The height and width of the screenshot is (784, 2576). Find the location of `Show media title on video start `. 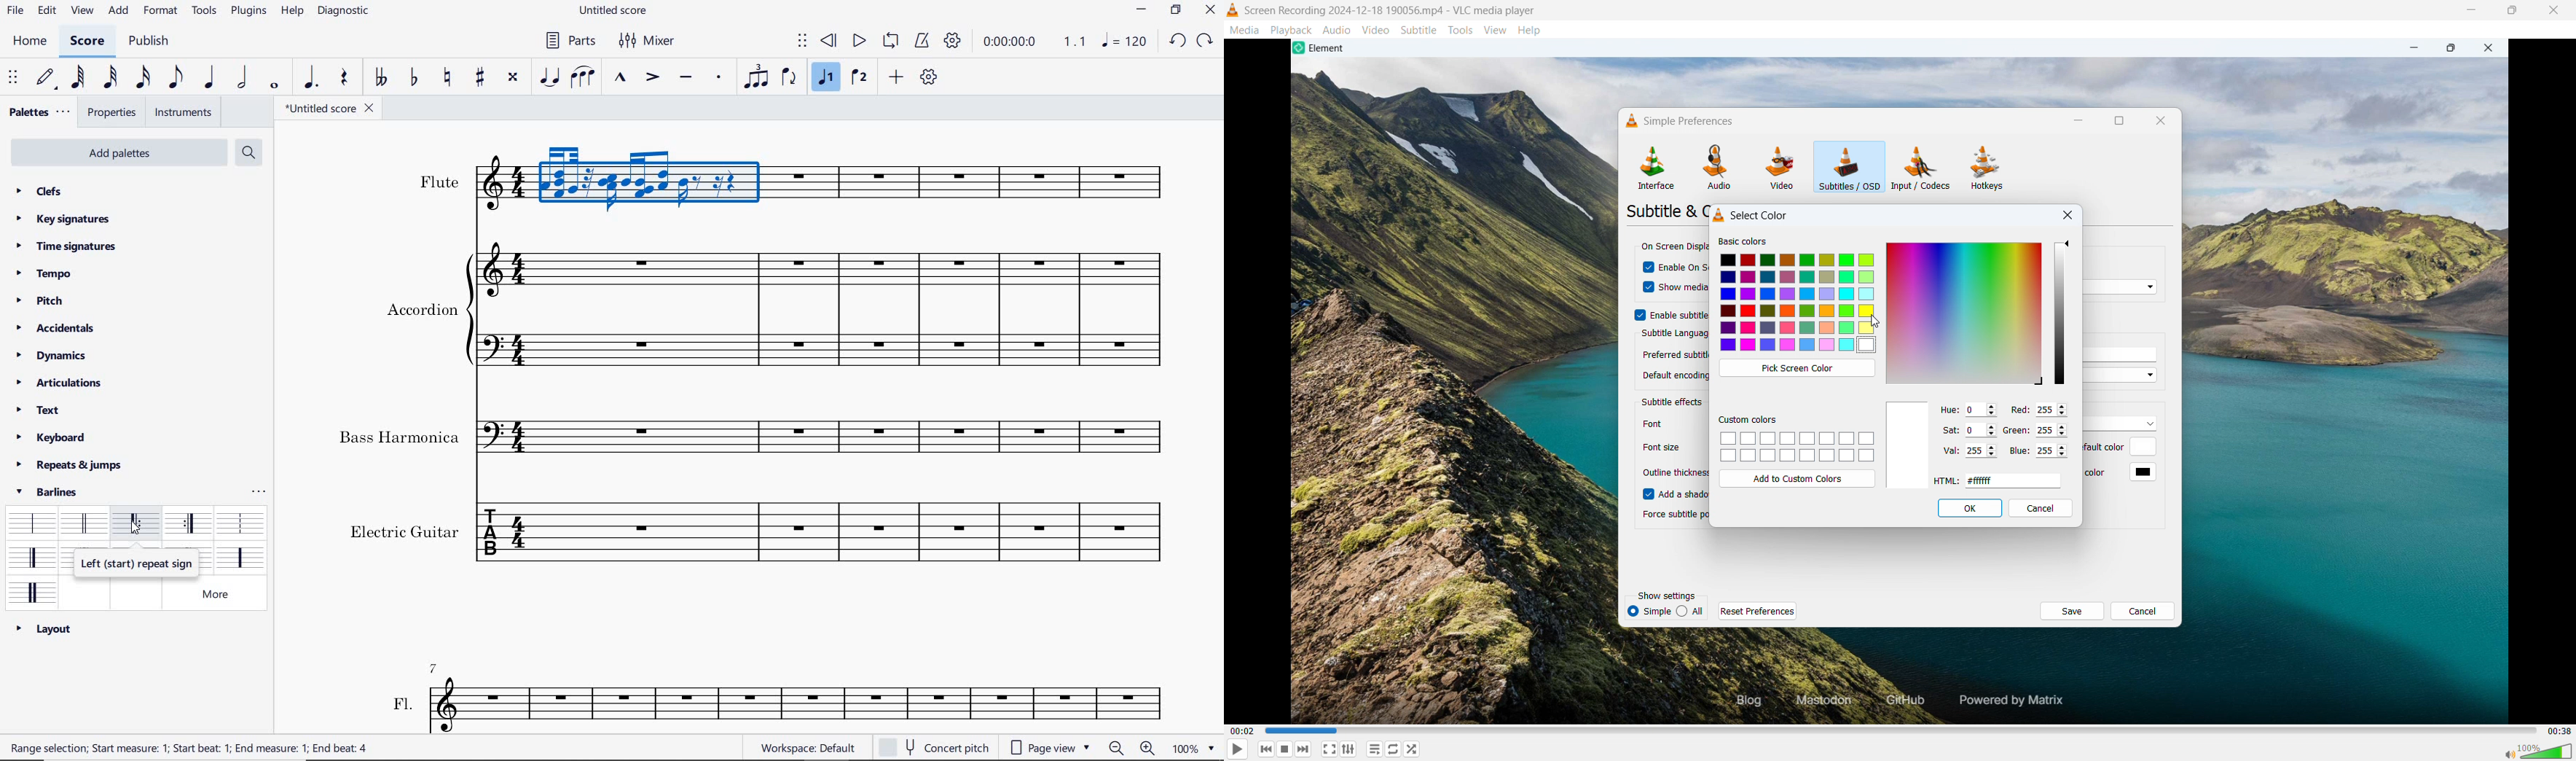

Show media title on video start  is located at coordinates (1684, 287).